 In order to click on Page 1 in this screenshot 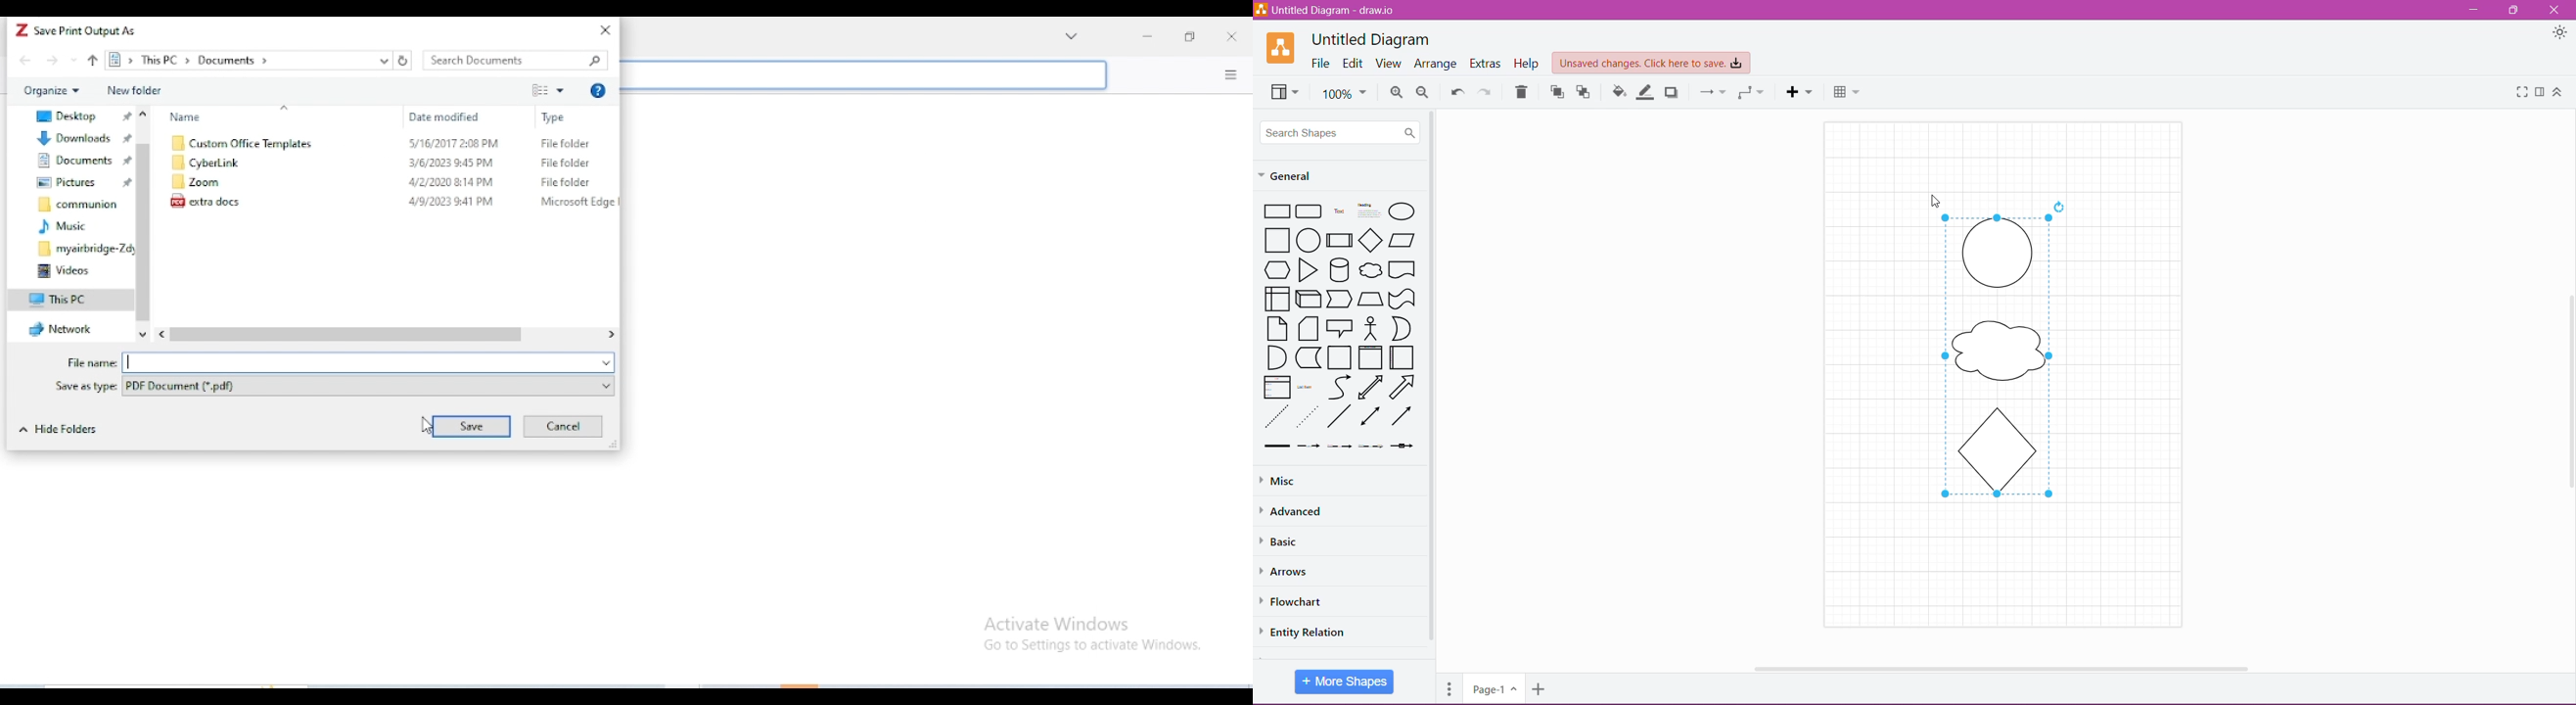, I will do `click(1493, 688)`.